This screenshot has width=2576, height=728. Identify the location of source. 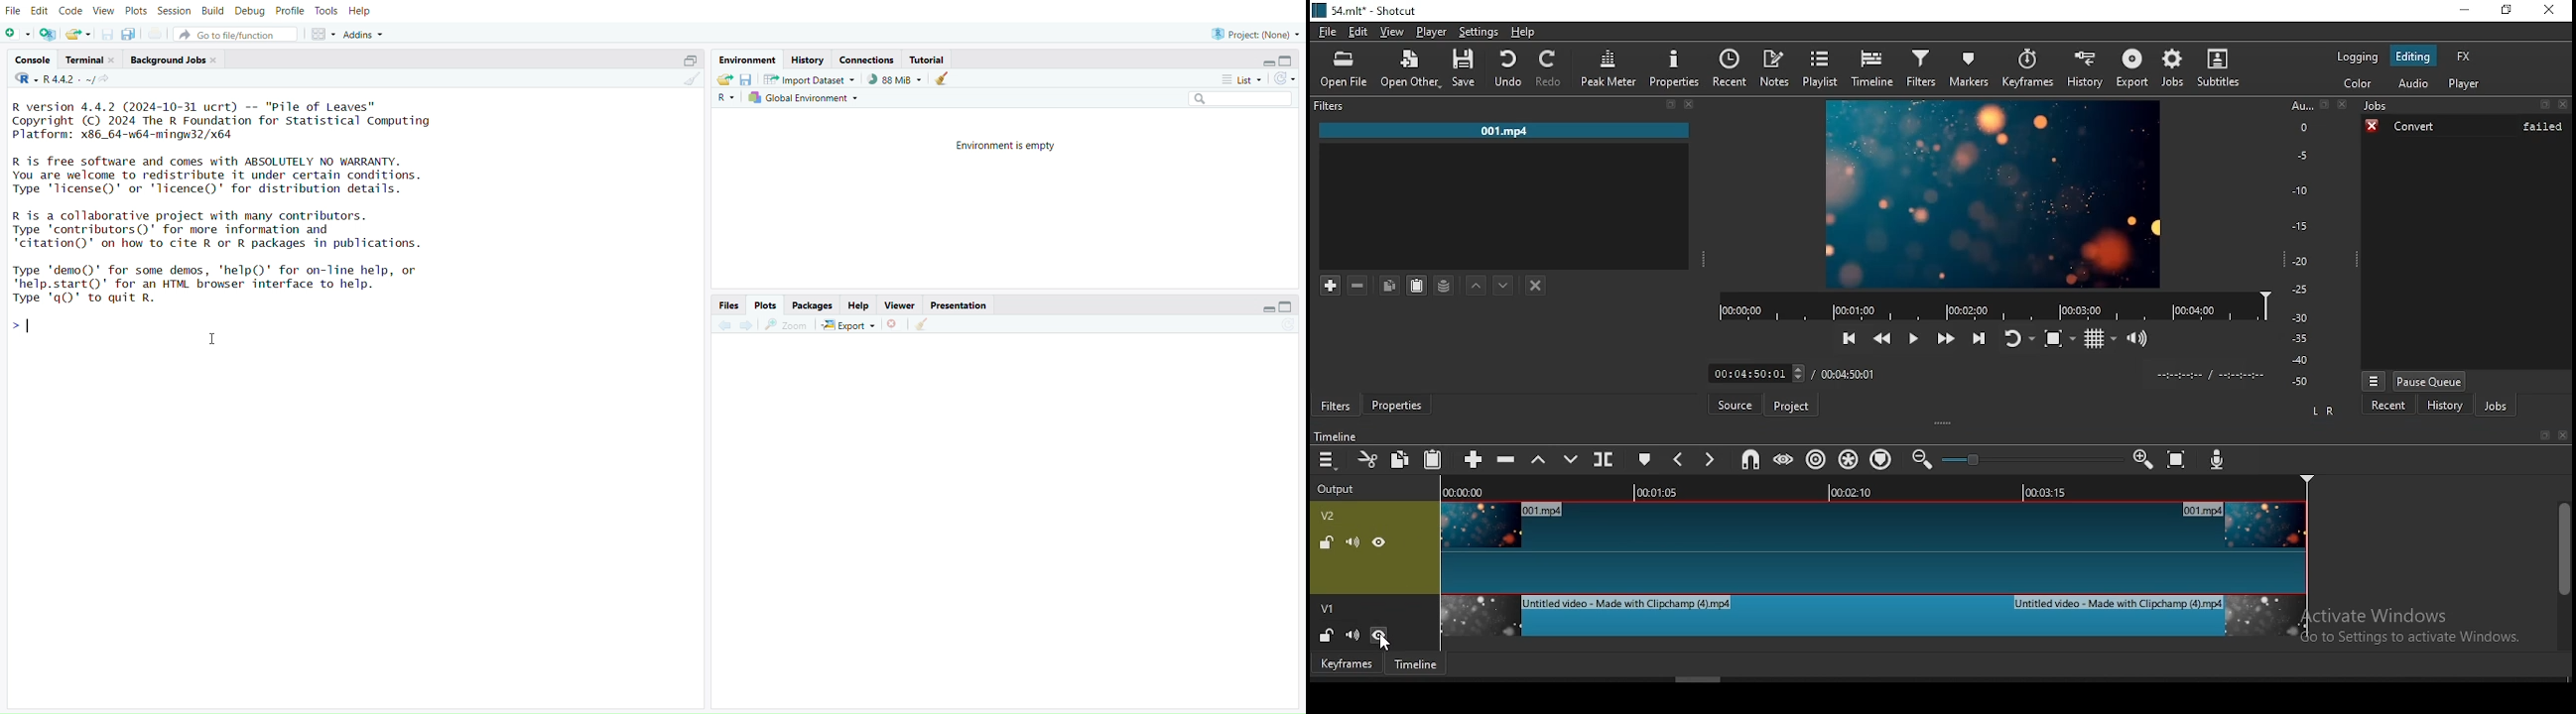
(1736, 404).